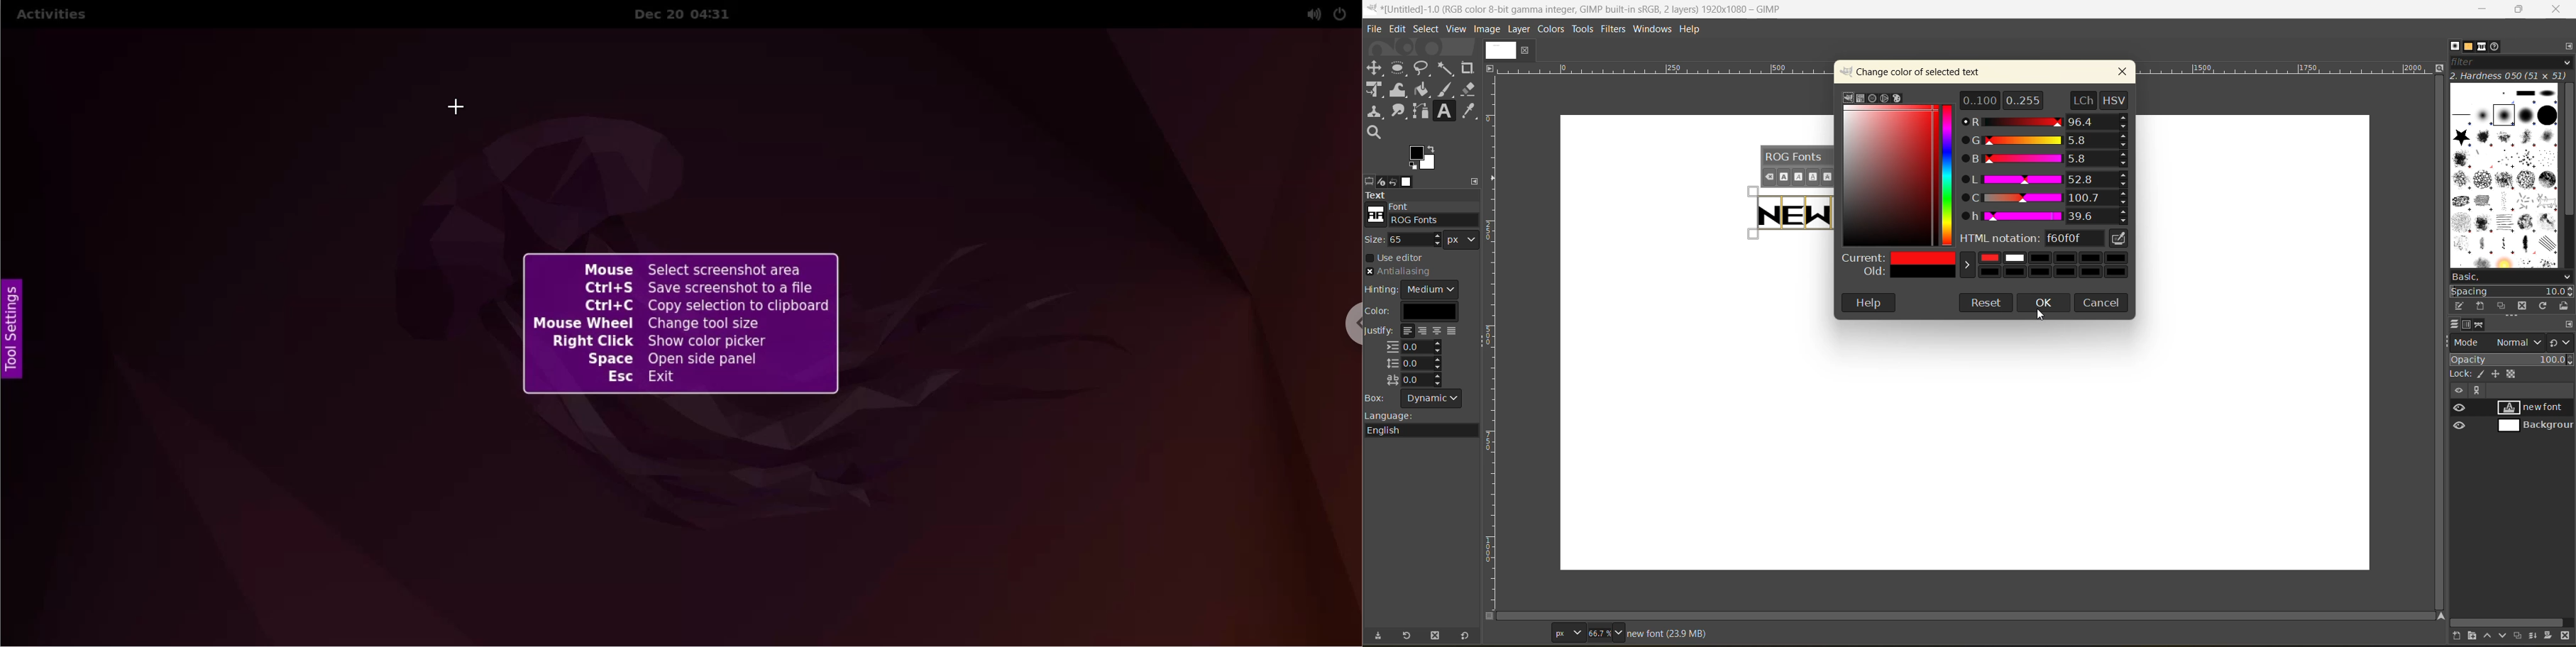  Describe the element at coordinates (1521, 30) in the screenshot. I see `layer` at that location.